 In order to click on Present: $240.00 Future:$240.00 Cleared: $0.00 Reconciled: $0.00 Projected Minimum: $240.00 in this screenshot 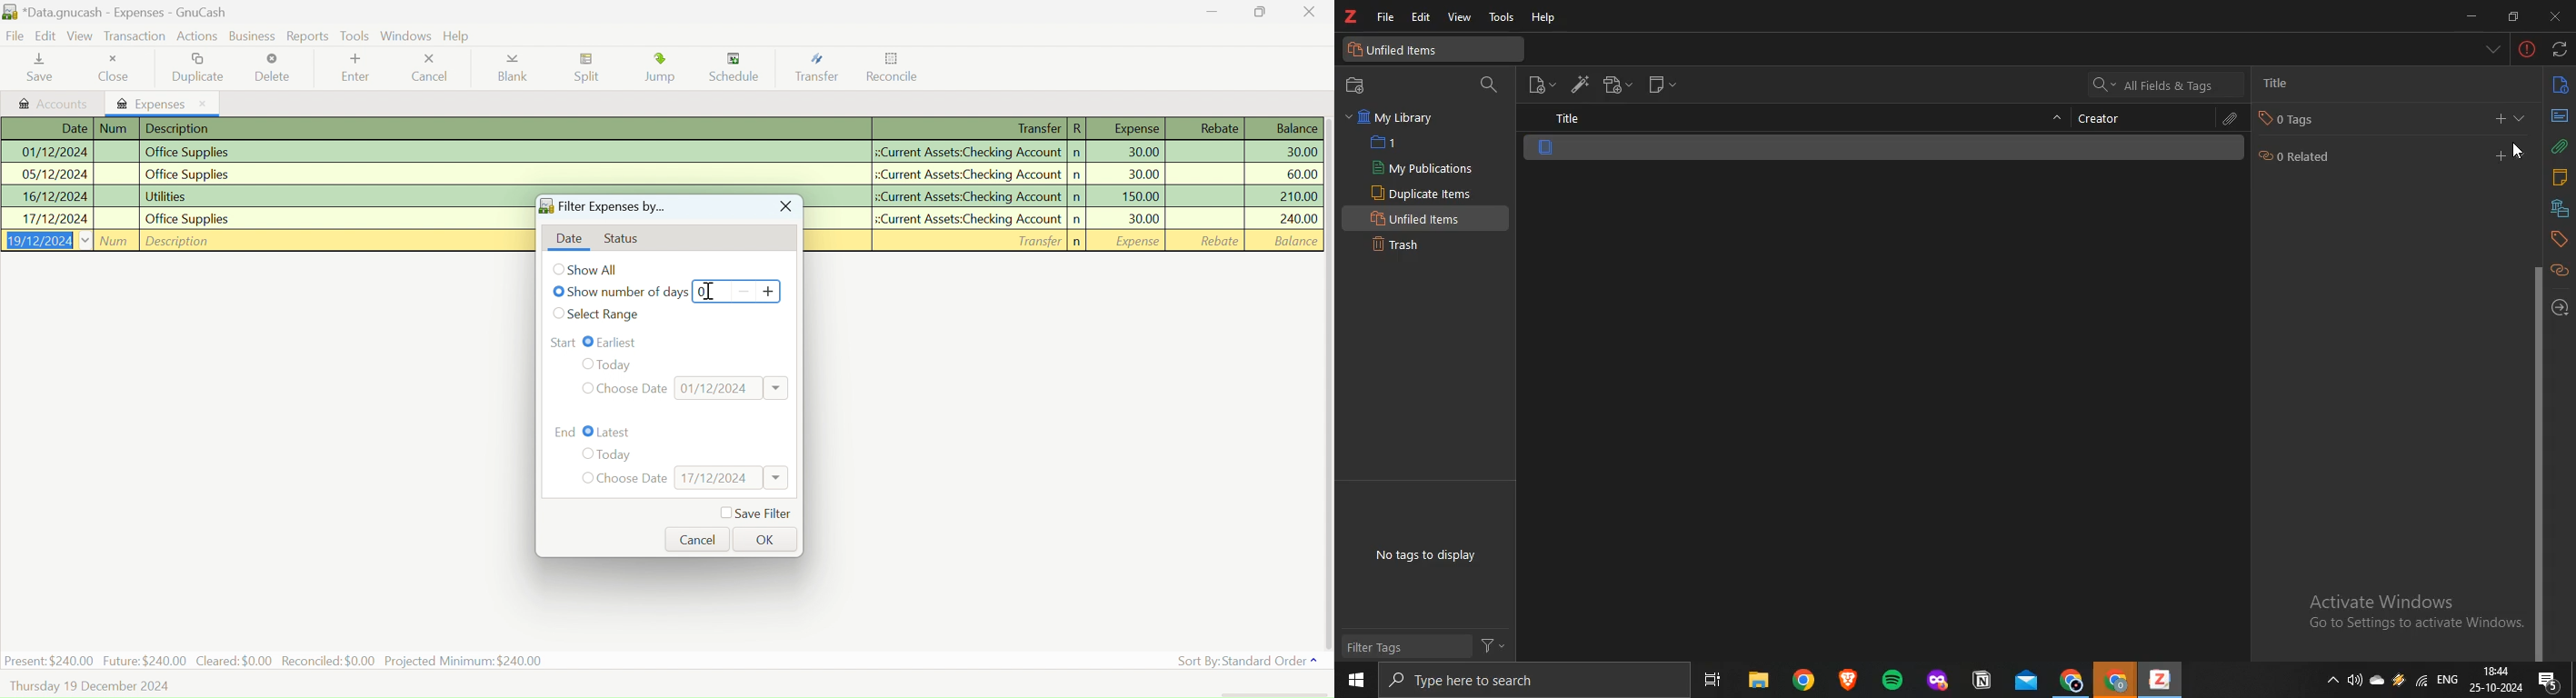, I will do `click(275, 660)`.